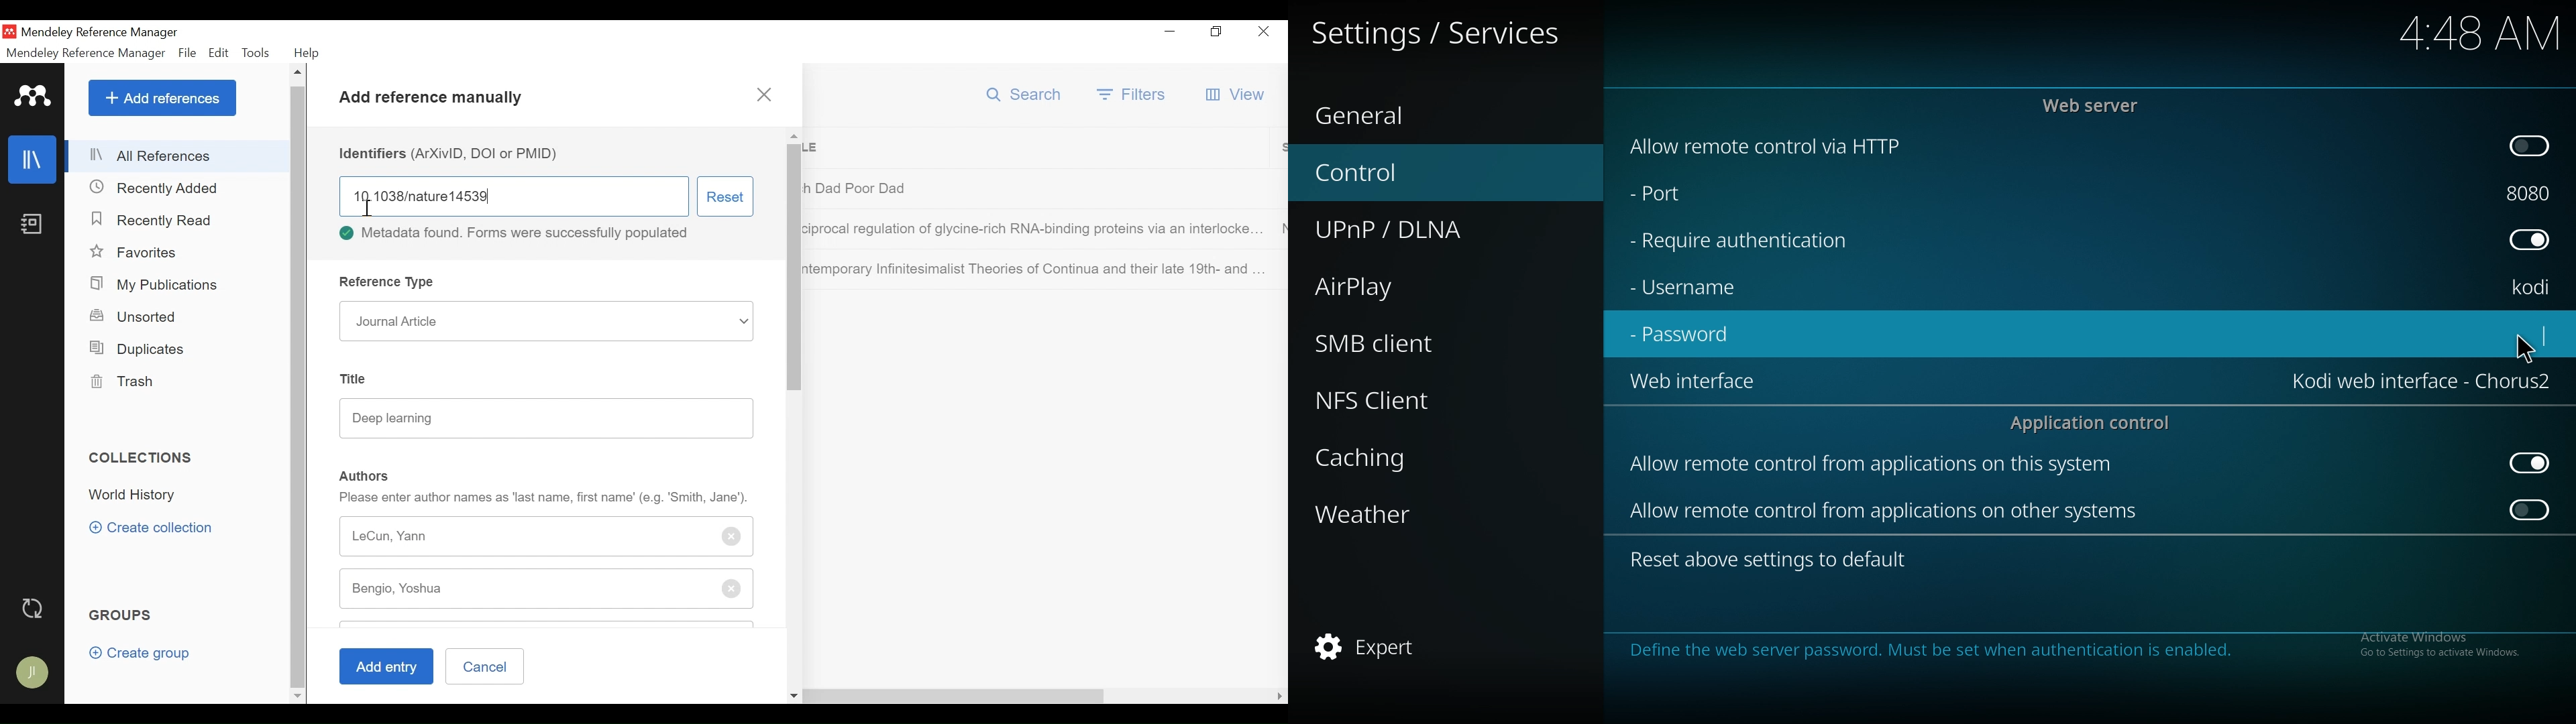 The width and height of the screenshot is (2576, 728). I want to click on expert, so click(1377, 648).